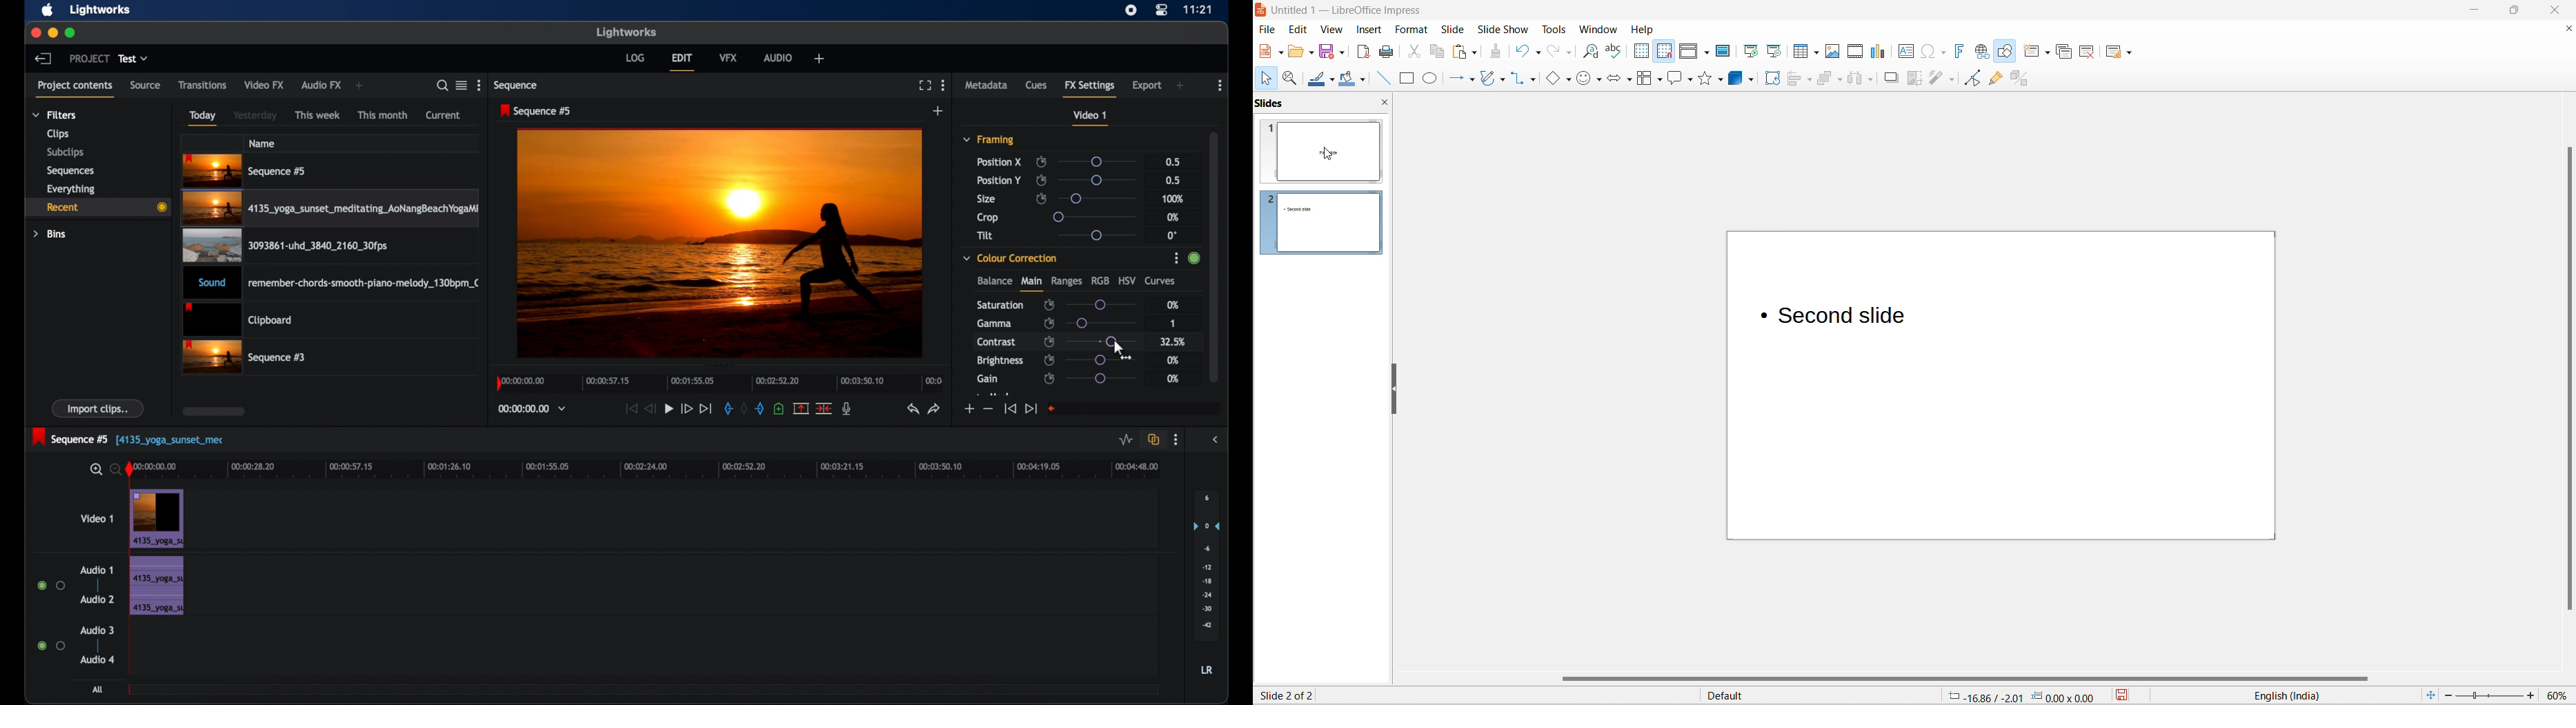 The image size is (2576, 728). I want to click on gain, so click(988, 379).